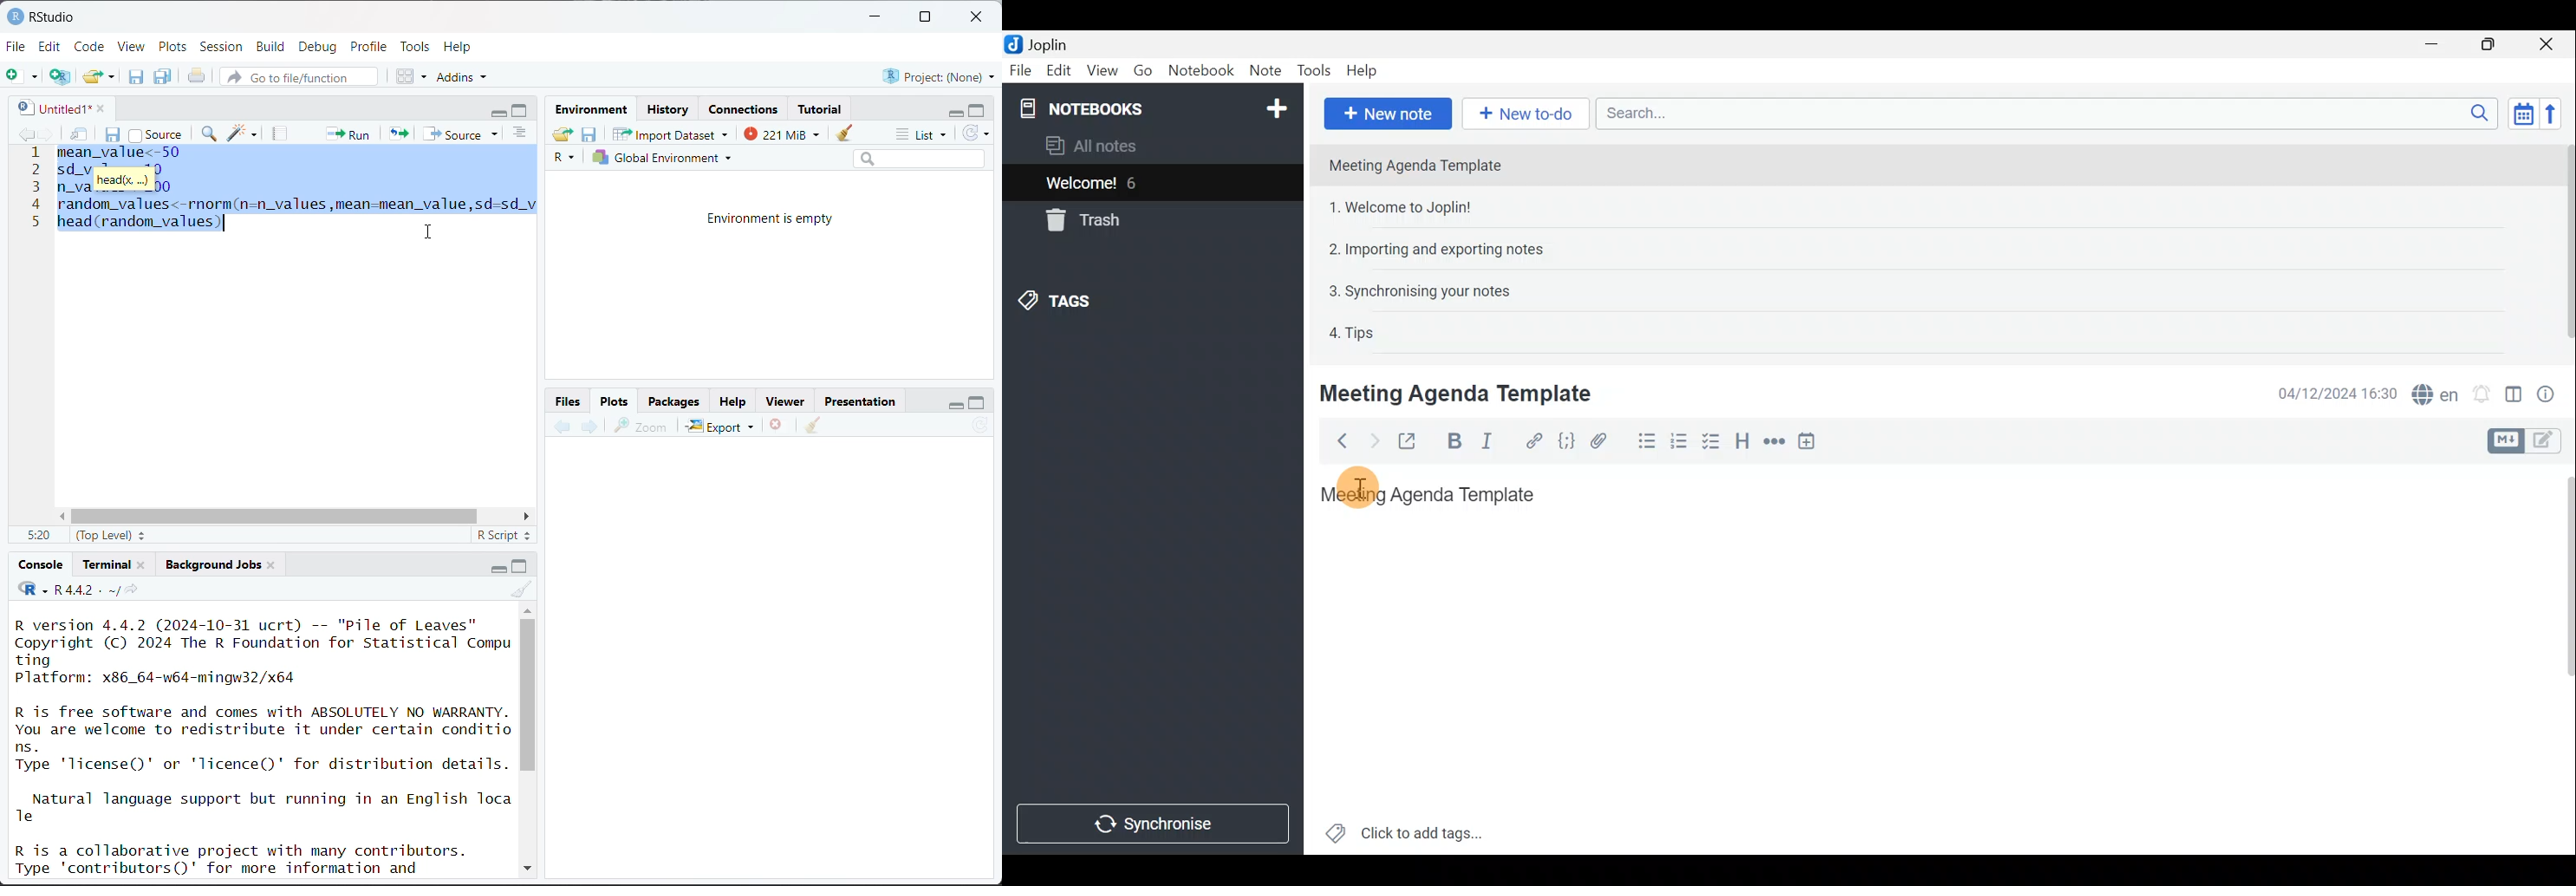  Describe the element at coordinates (1419, 290) in the screenshot. I see `3. Synchronising your notes` at that location.